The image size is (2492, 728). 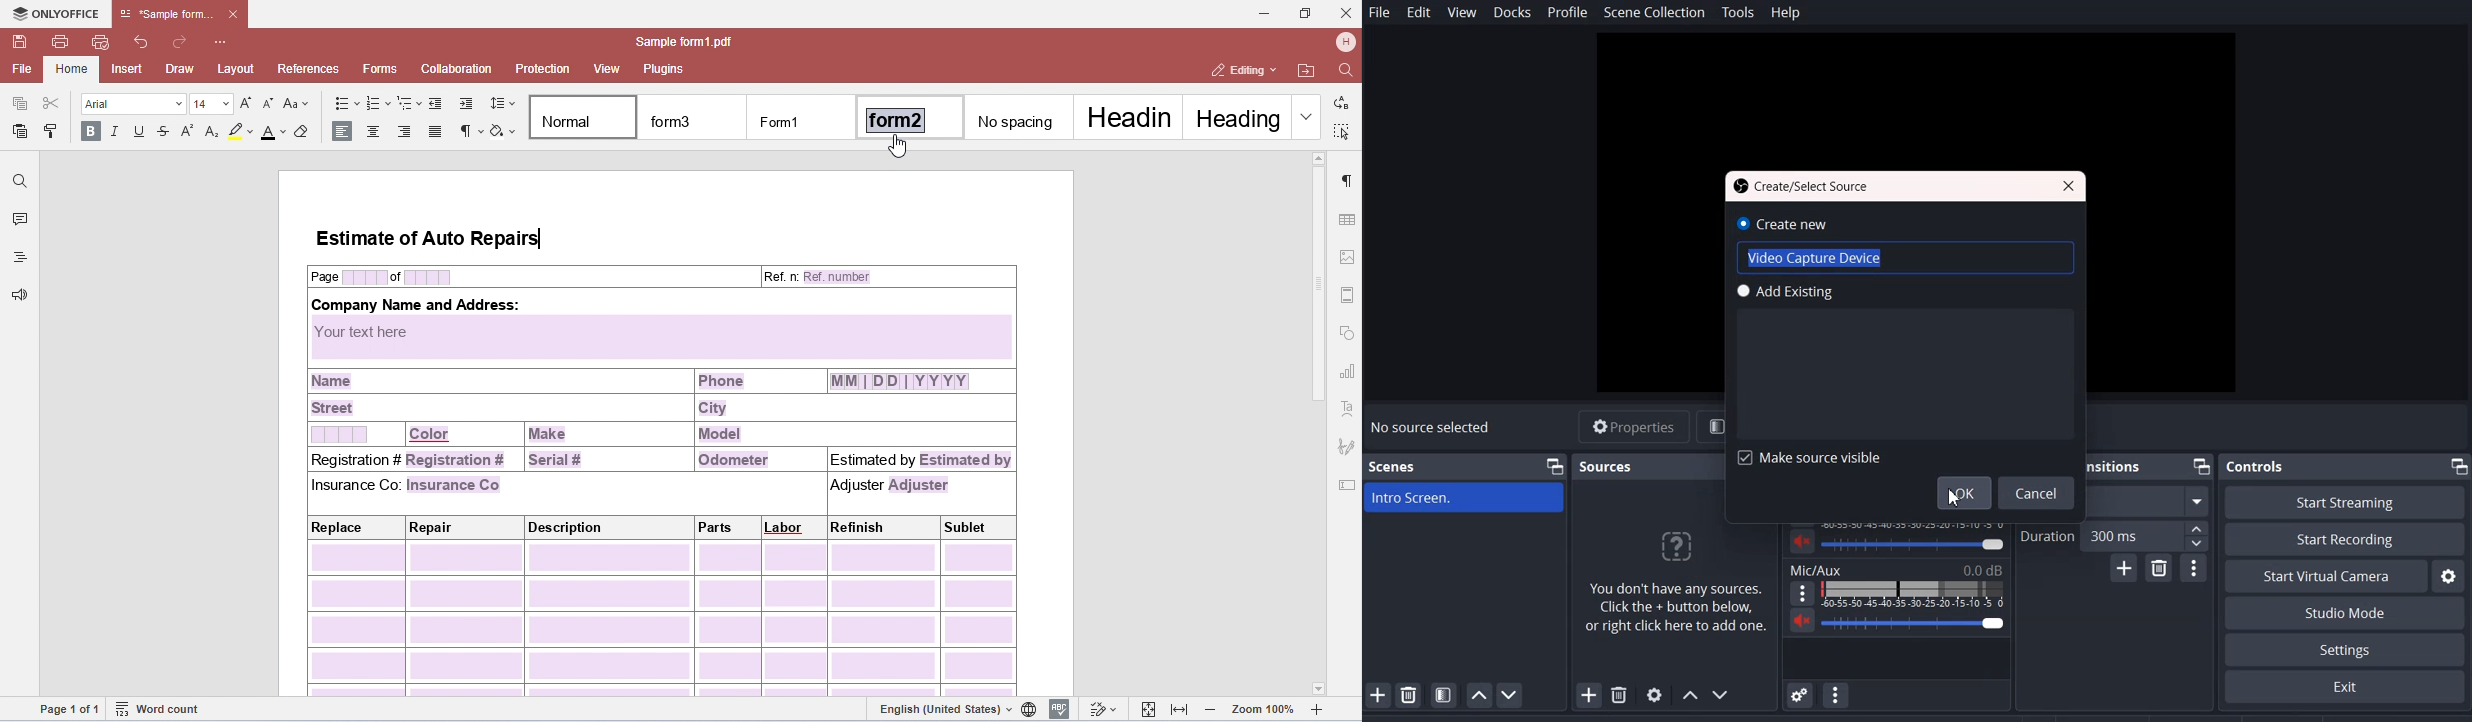 What do you see at coordinates (2458, 465) in the screenshot?
I see `Maximize` at bounding box center [2458, 465].